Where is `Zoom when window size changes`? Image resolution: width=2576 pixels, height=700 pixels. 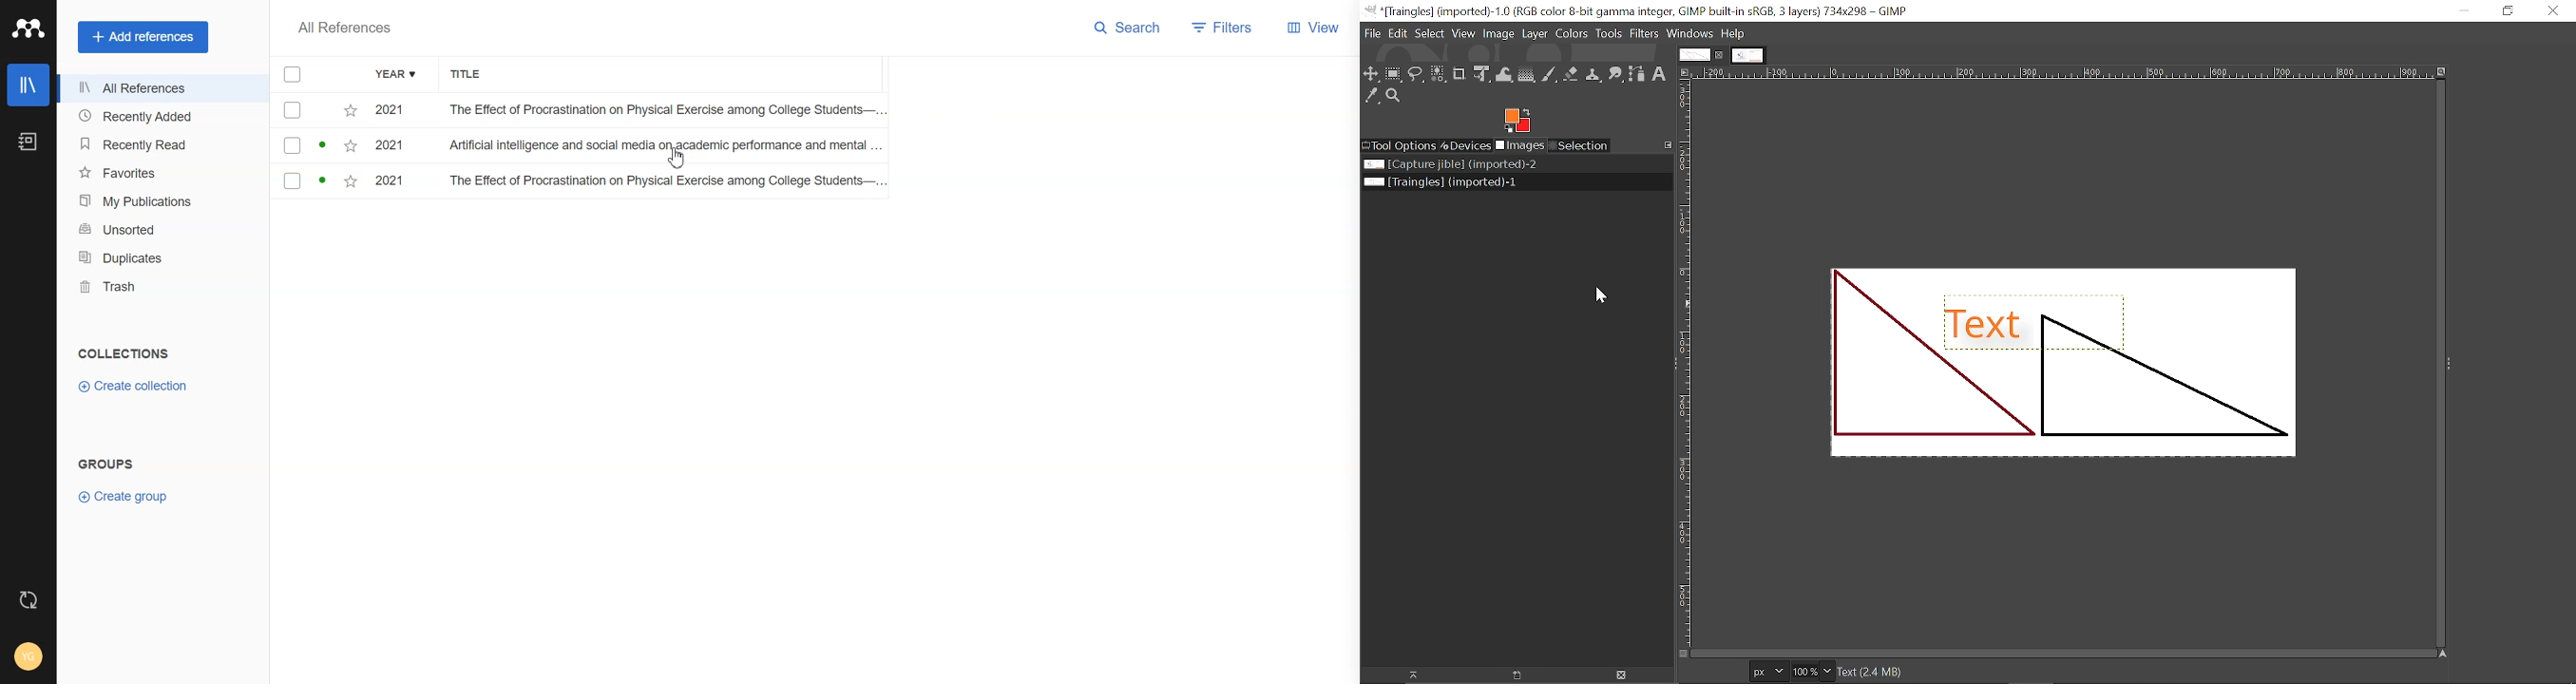
Zoom when window size changes is located at coordinates (2444, 72).